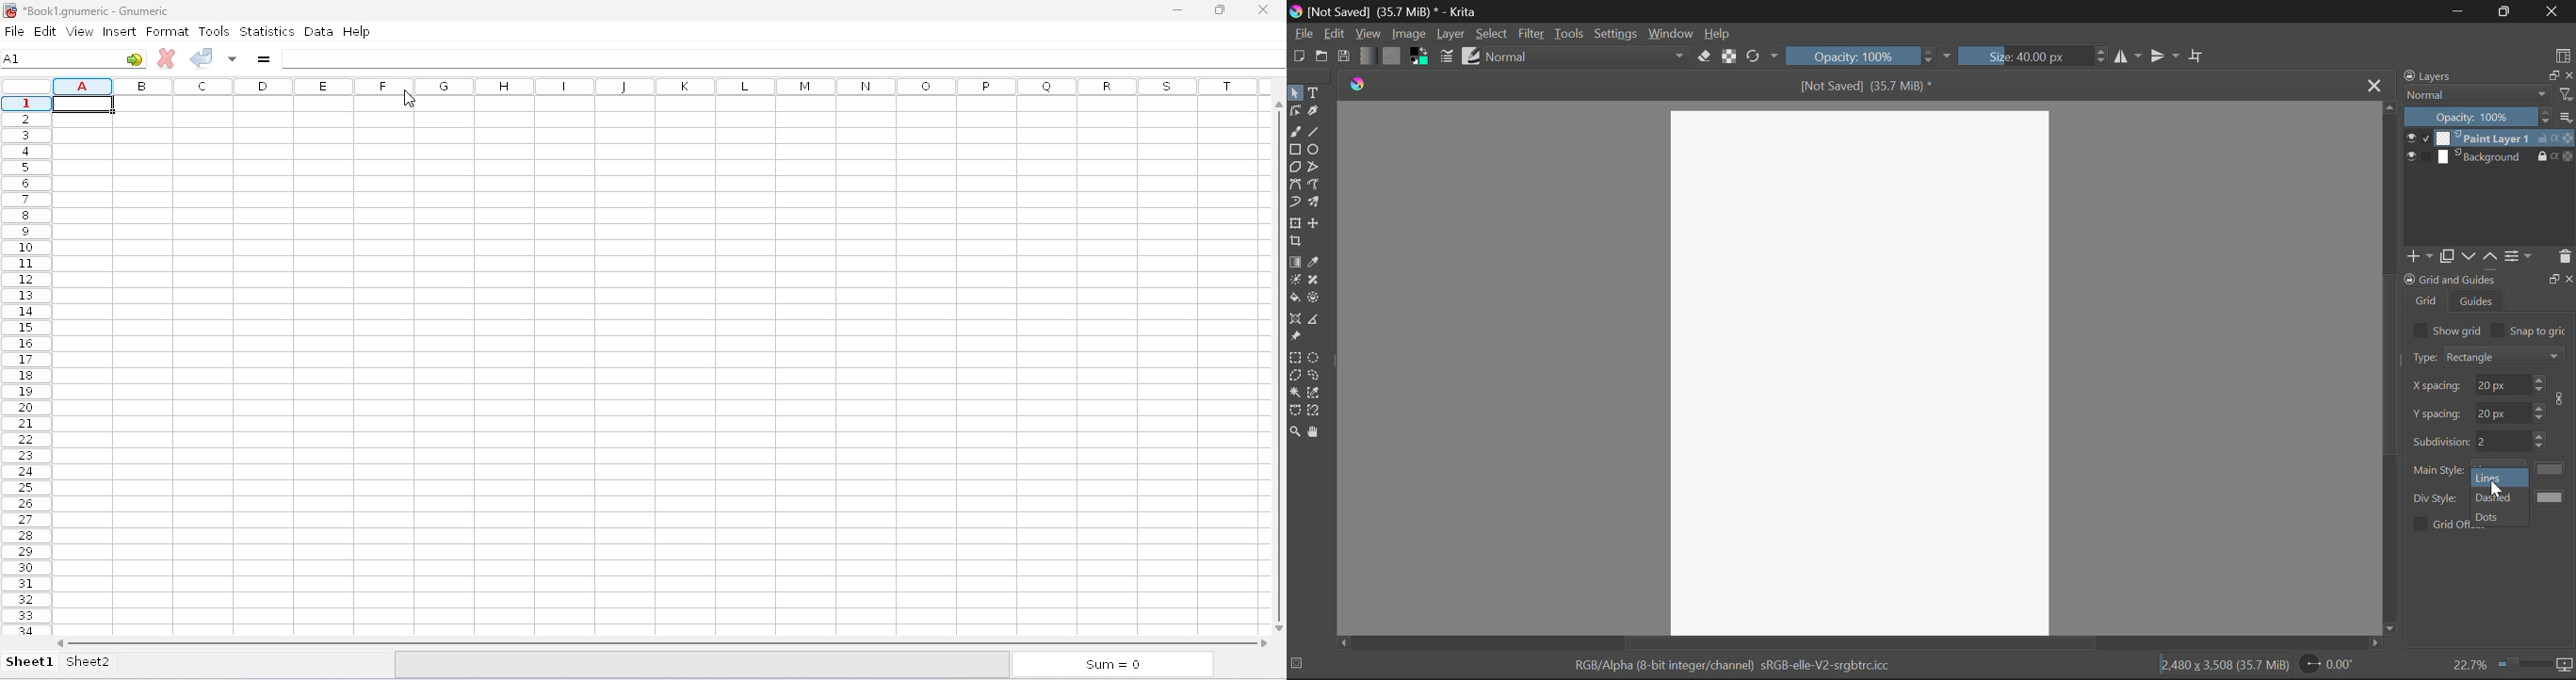 The width and height of the screenshot is (2576, 700). What do you see at coordinates (1282, 365) in the screenshot?
I see `vertical scroll bar` at bounding box center [1282, 365].